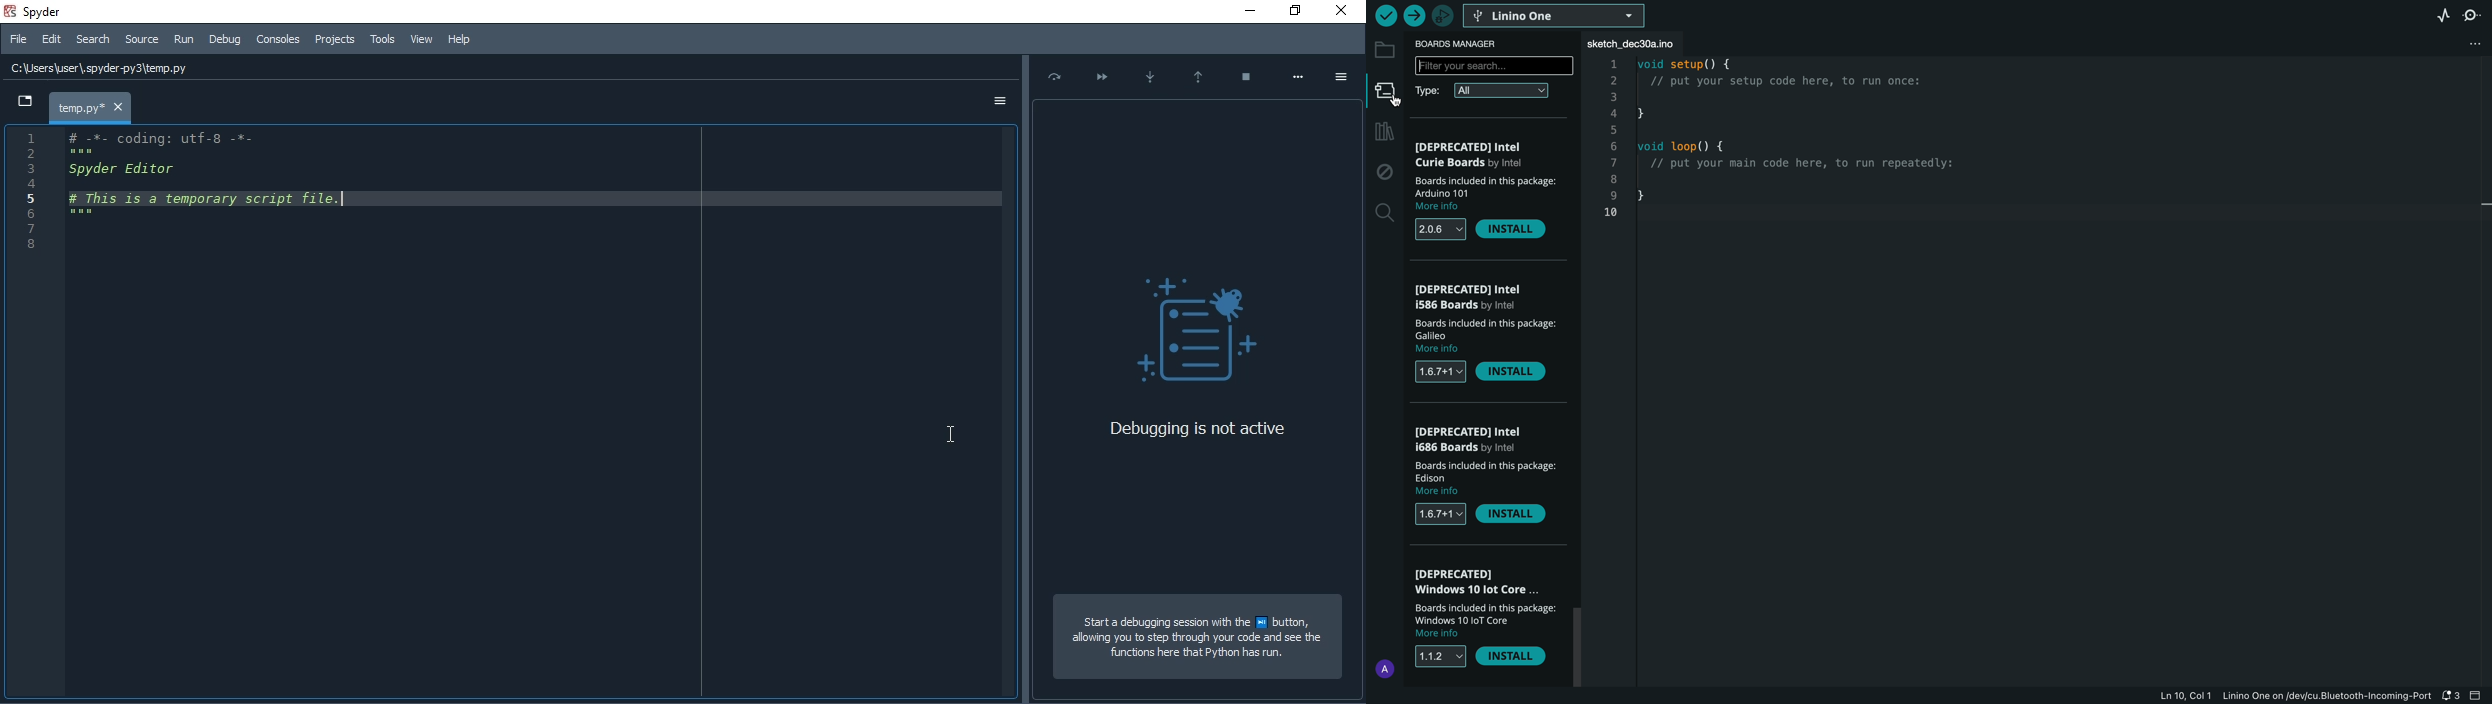 This screenshot has width=2492, height=728. Describe the element at coordinates (950, 431) in the screenshot. I see `cursor` at that location.